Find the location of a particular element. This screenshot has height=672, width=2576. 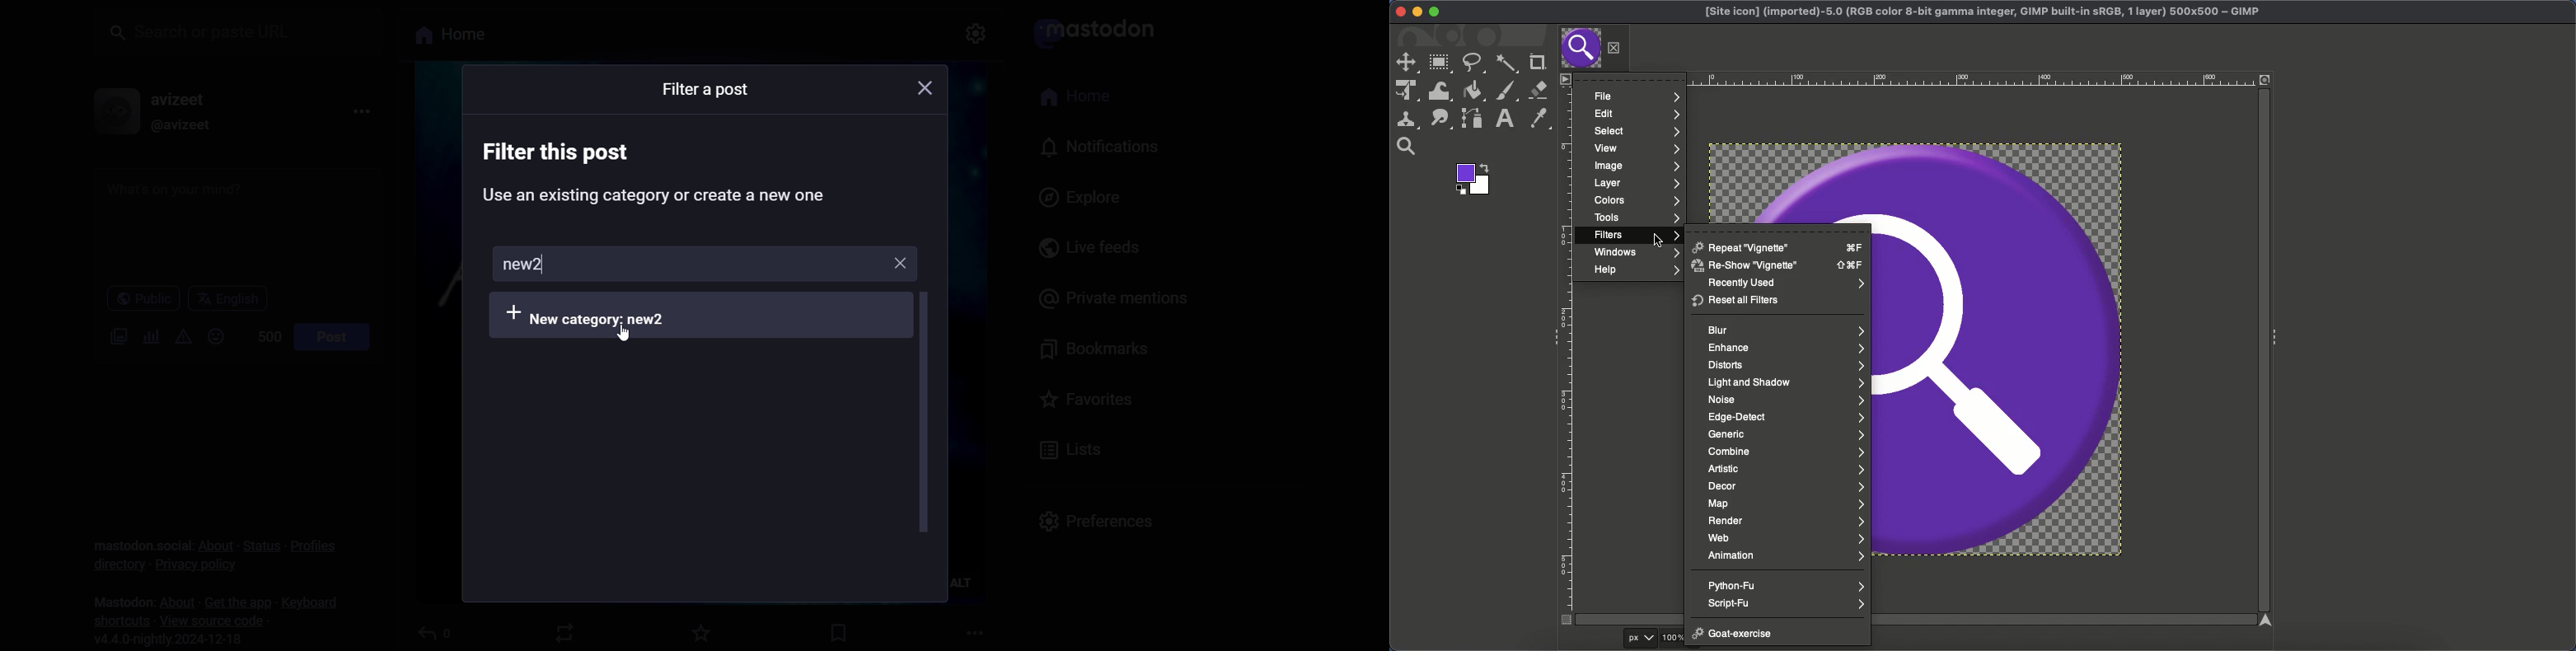

Collapse is located at coordinates (1551, 335).